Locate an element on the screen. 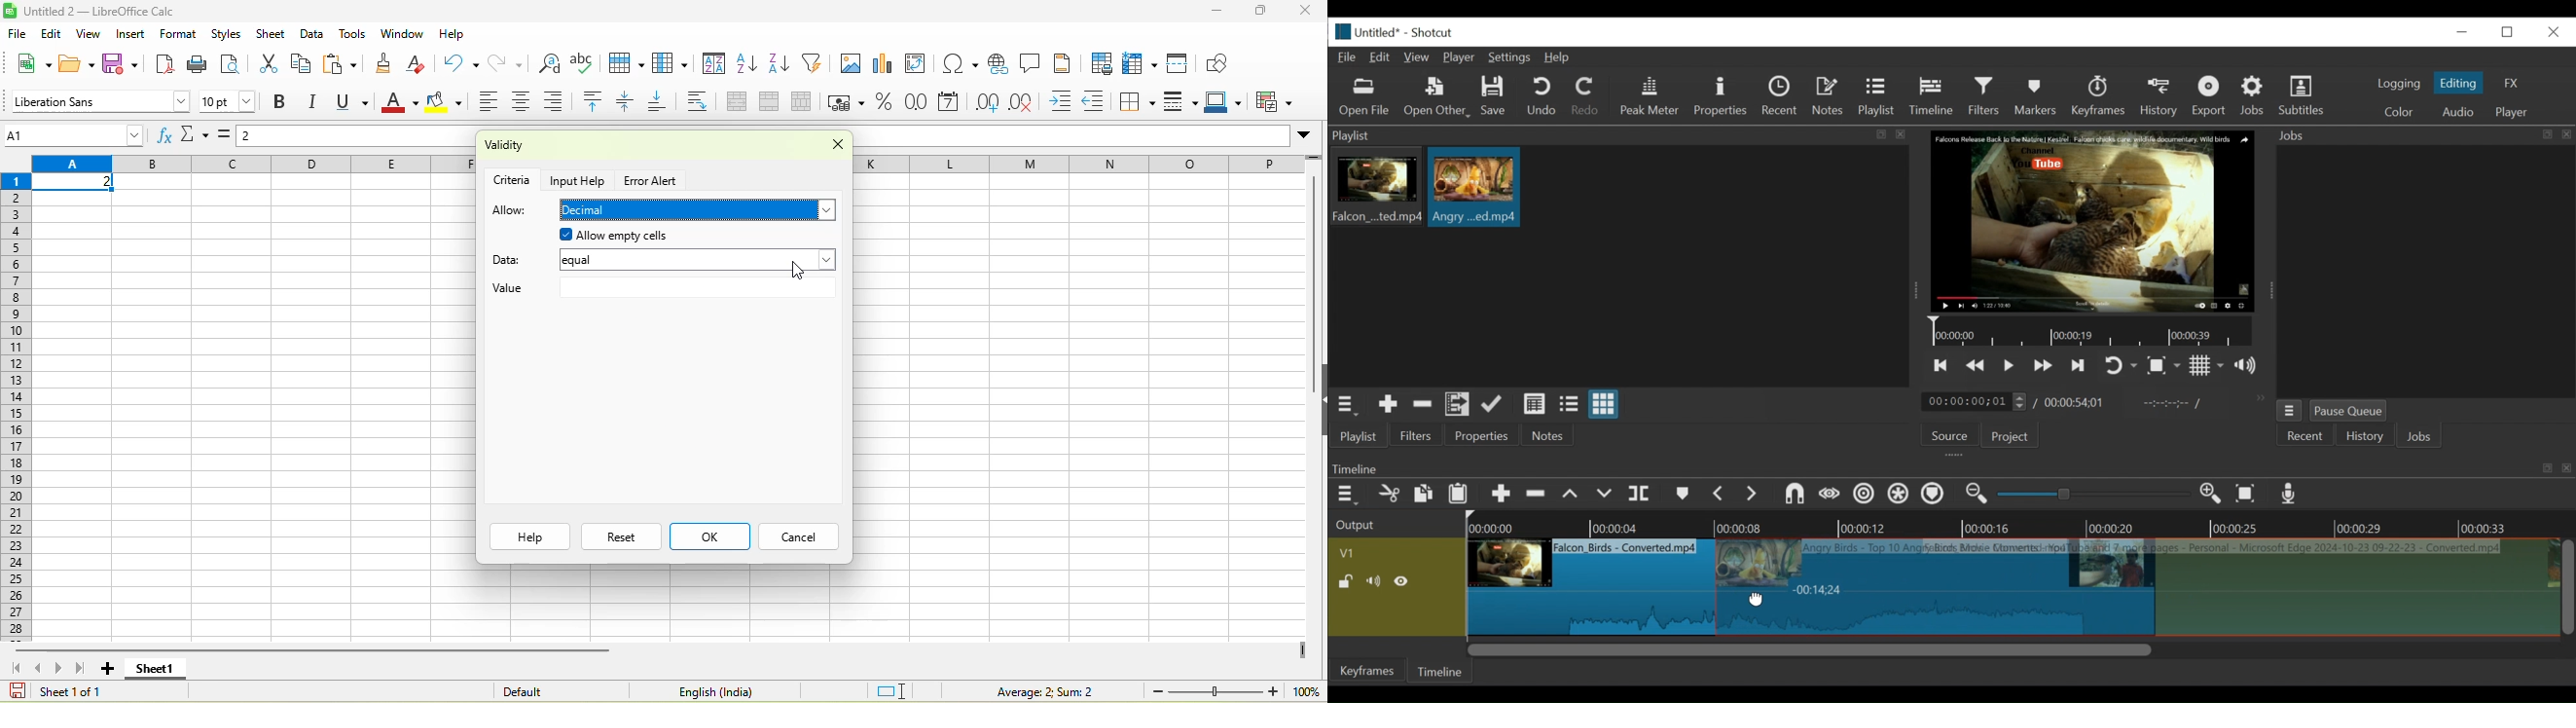  view is located at coordinates (91, 34).